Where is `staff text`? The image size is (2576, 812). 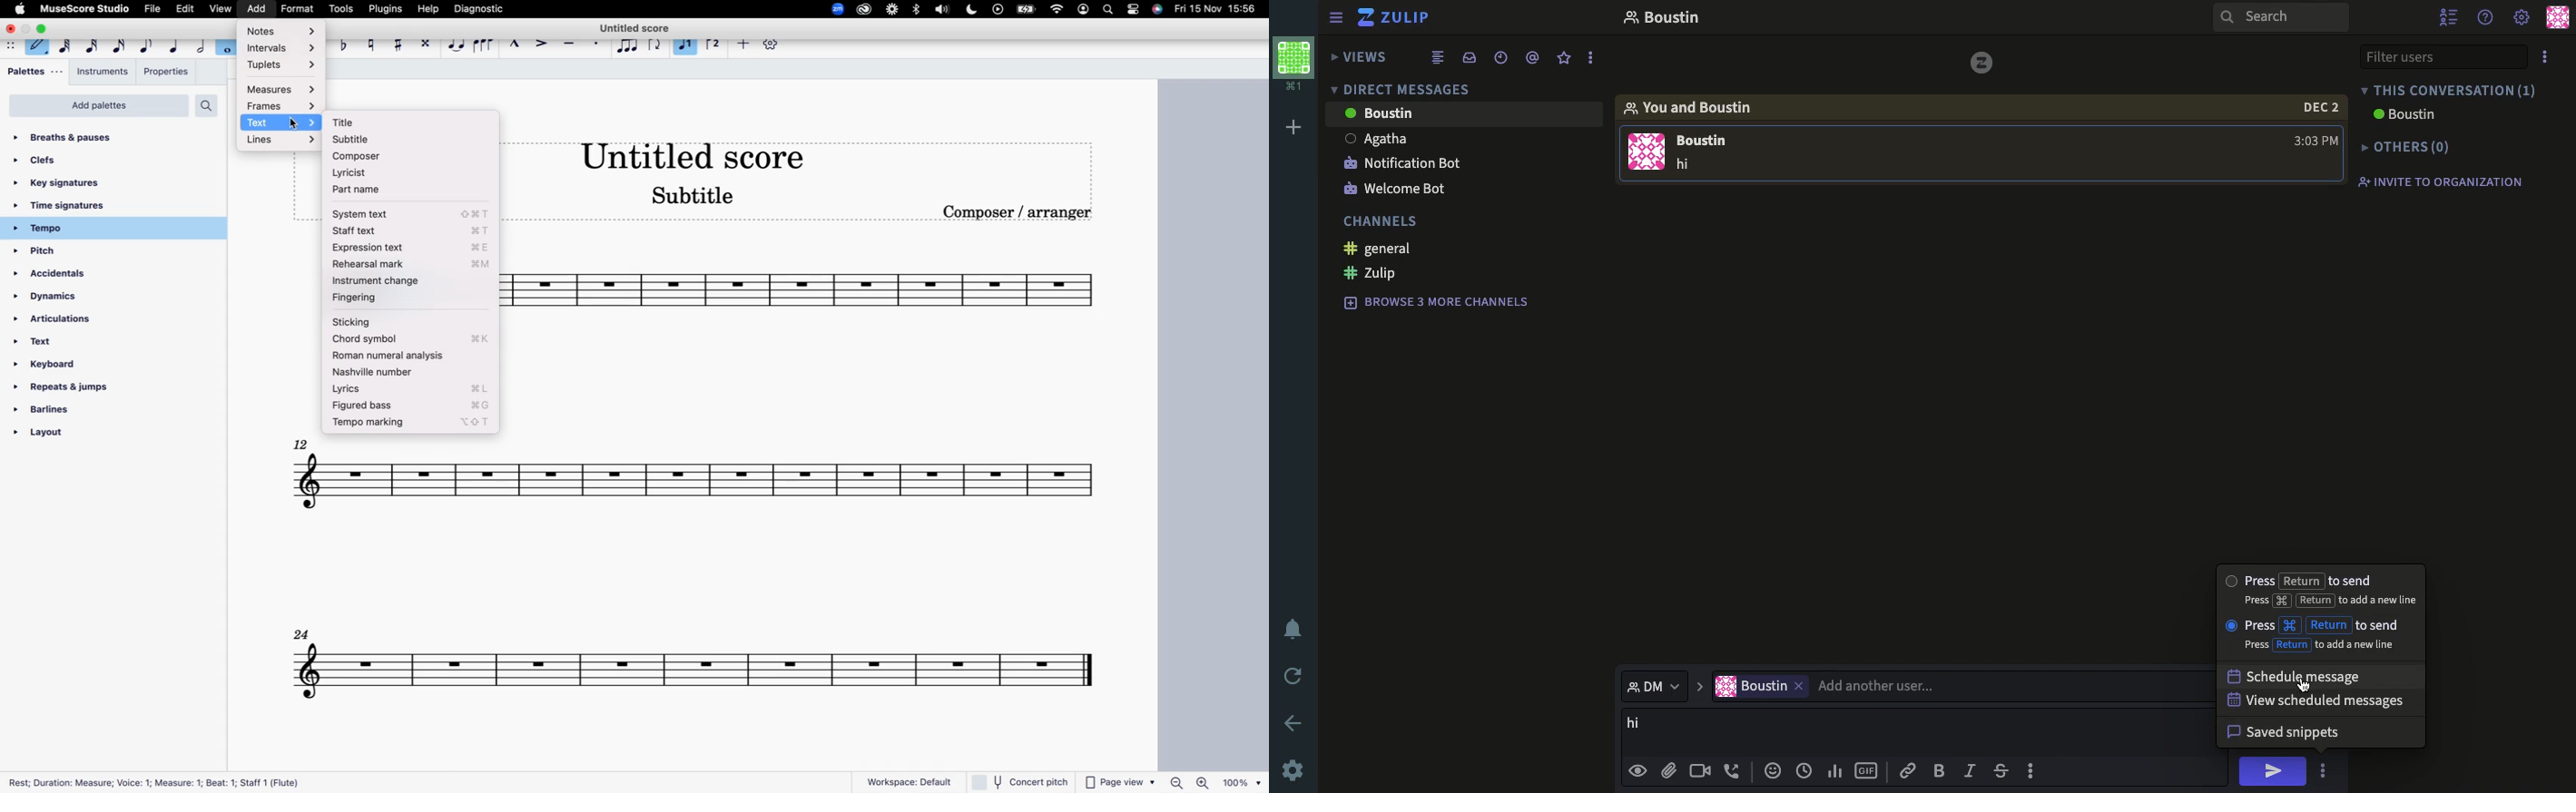 staff text is located at coordinates (409, 230).